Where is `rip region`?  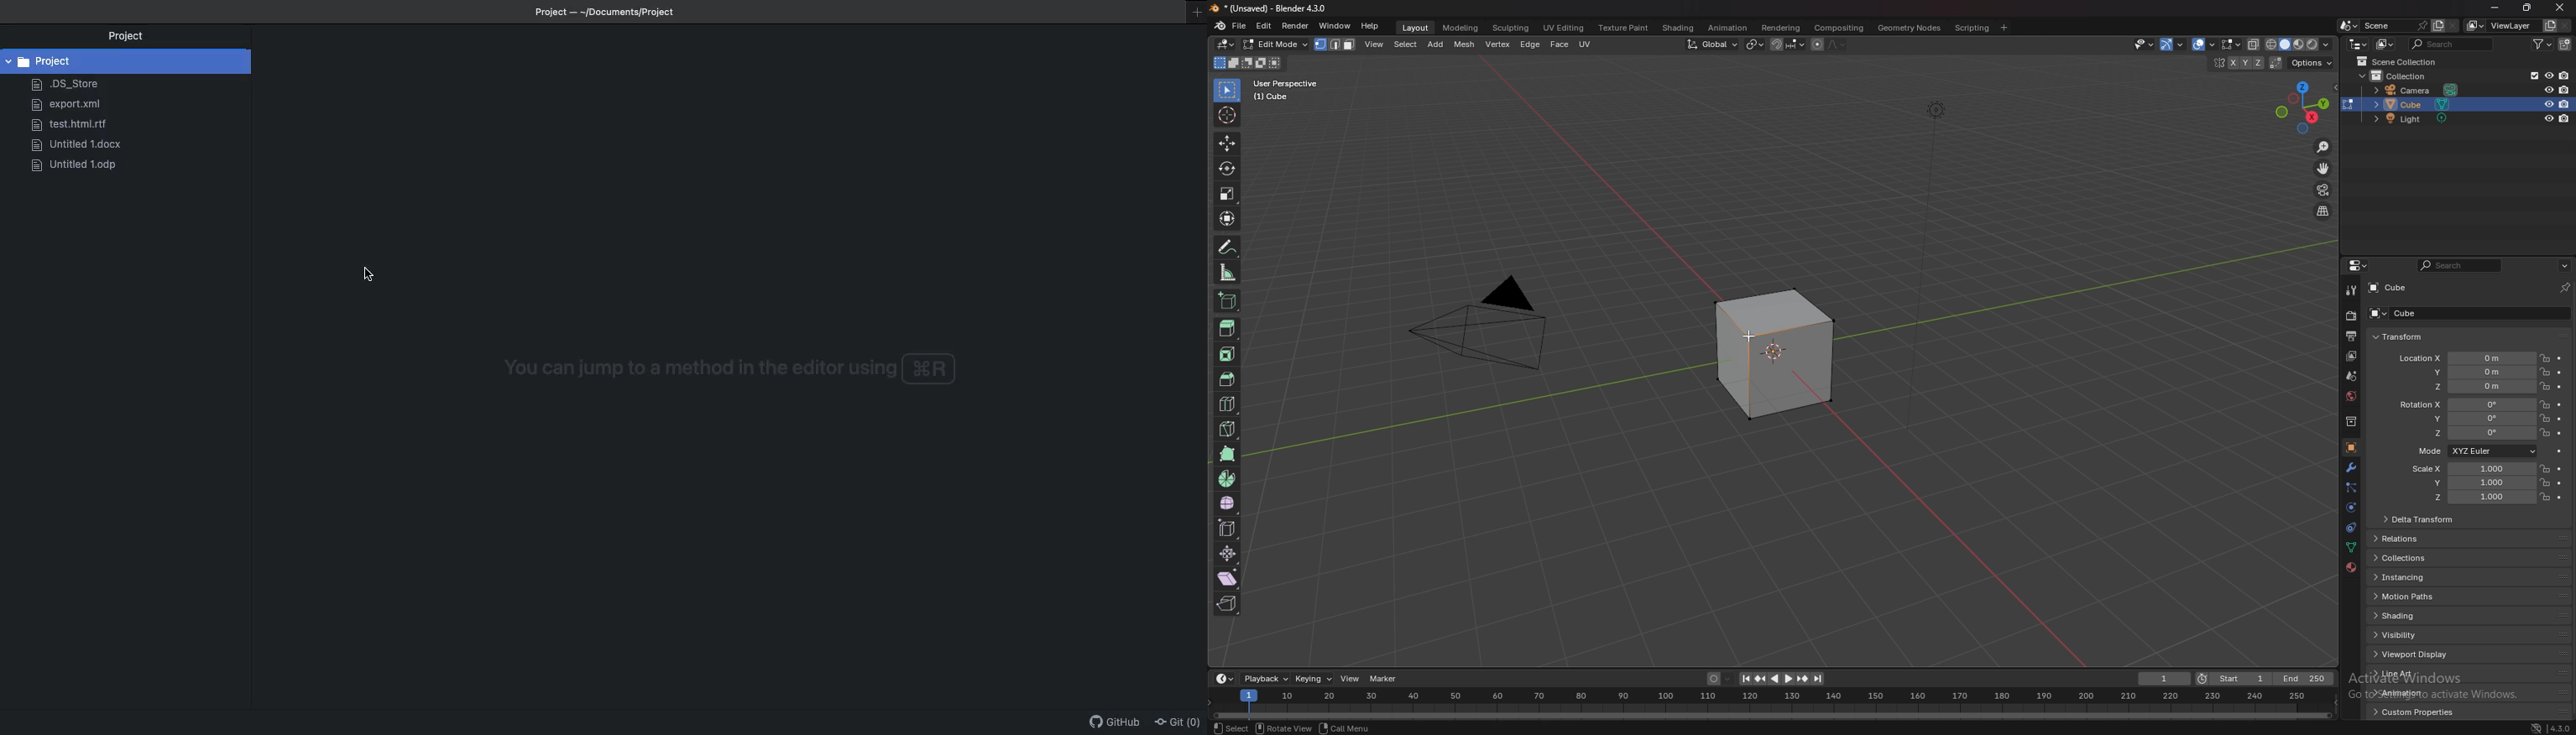
rip region is located at coordinates (1227, 604).